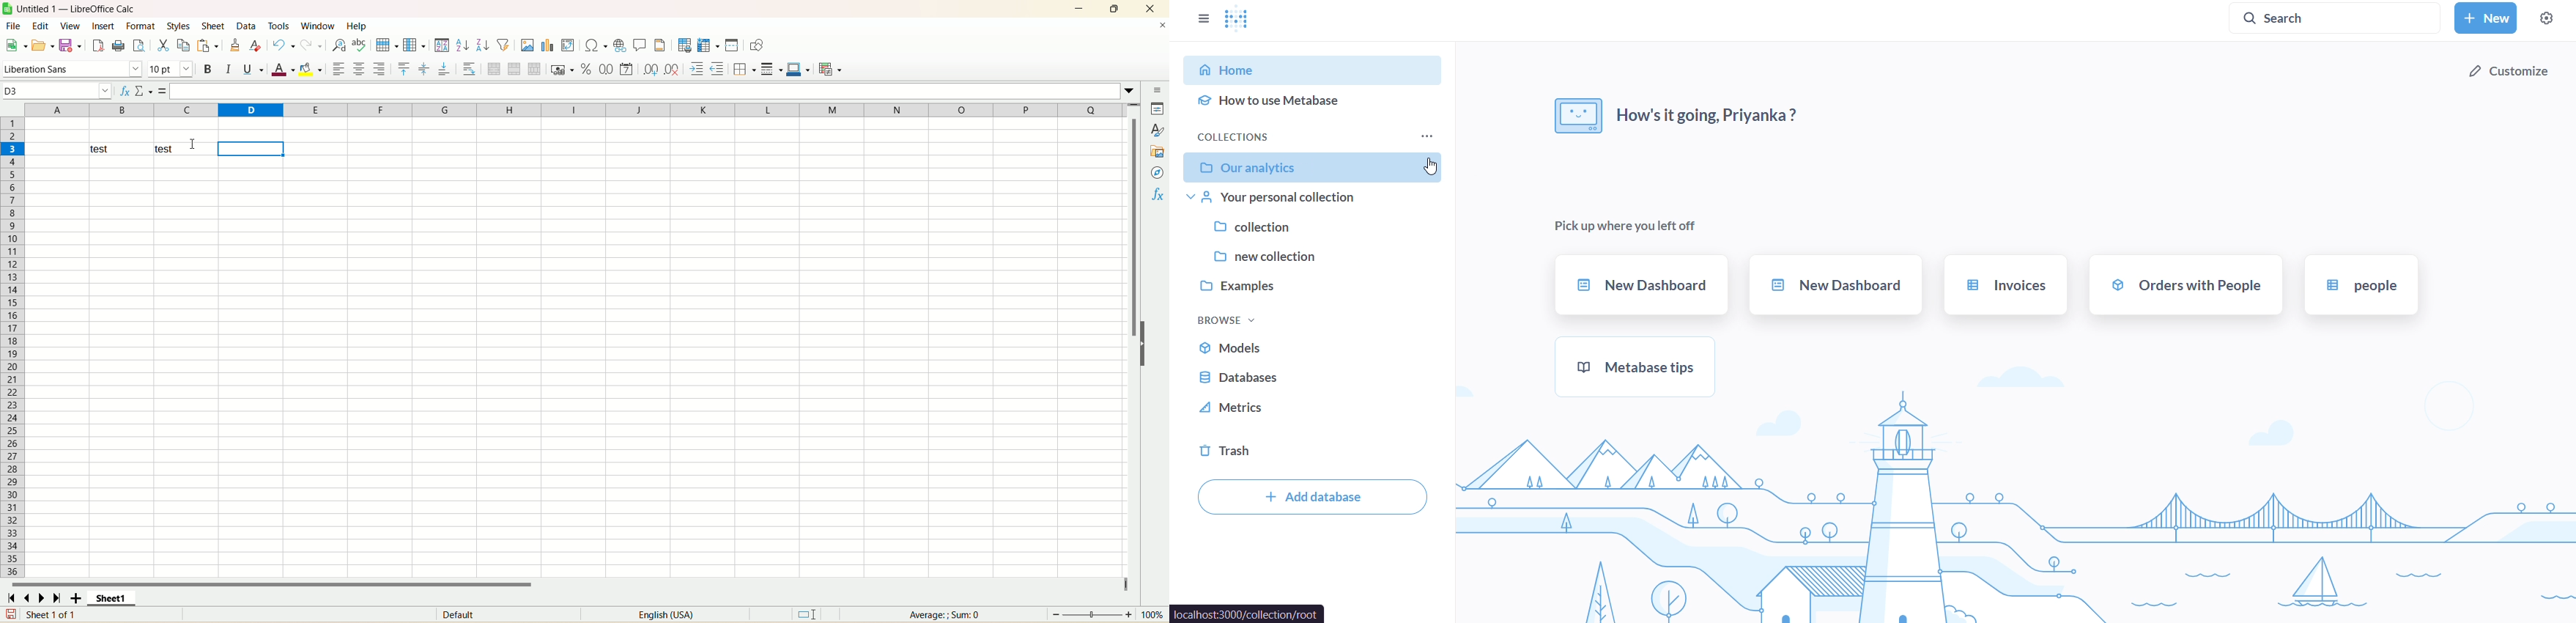  What do you see at coordinates (386, 45) in the screenshot?
I see `row` at bounding box center [386, 45].